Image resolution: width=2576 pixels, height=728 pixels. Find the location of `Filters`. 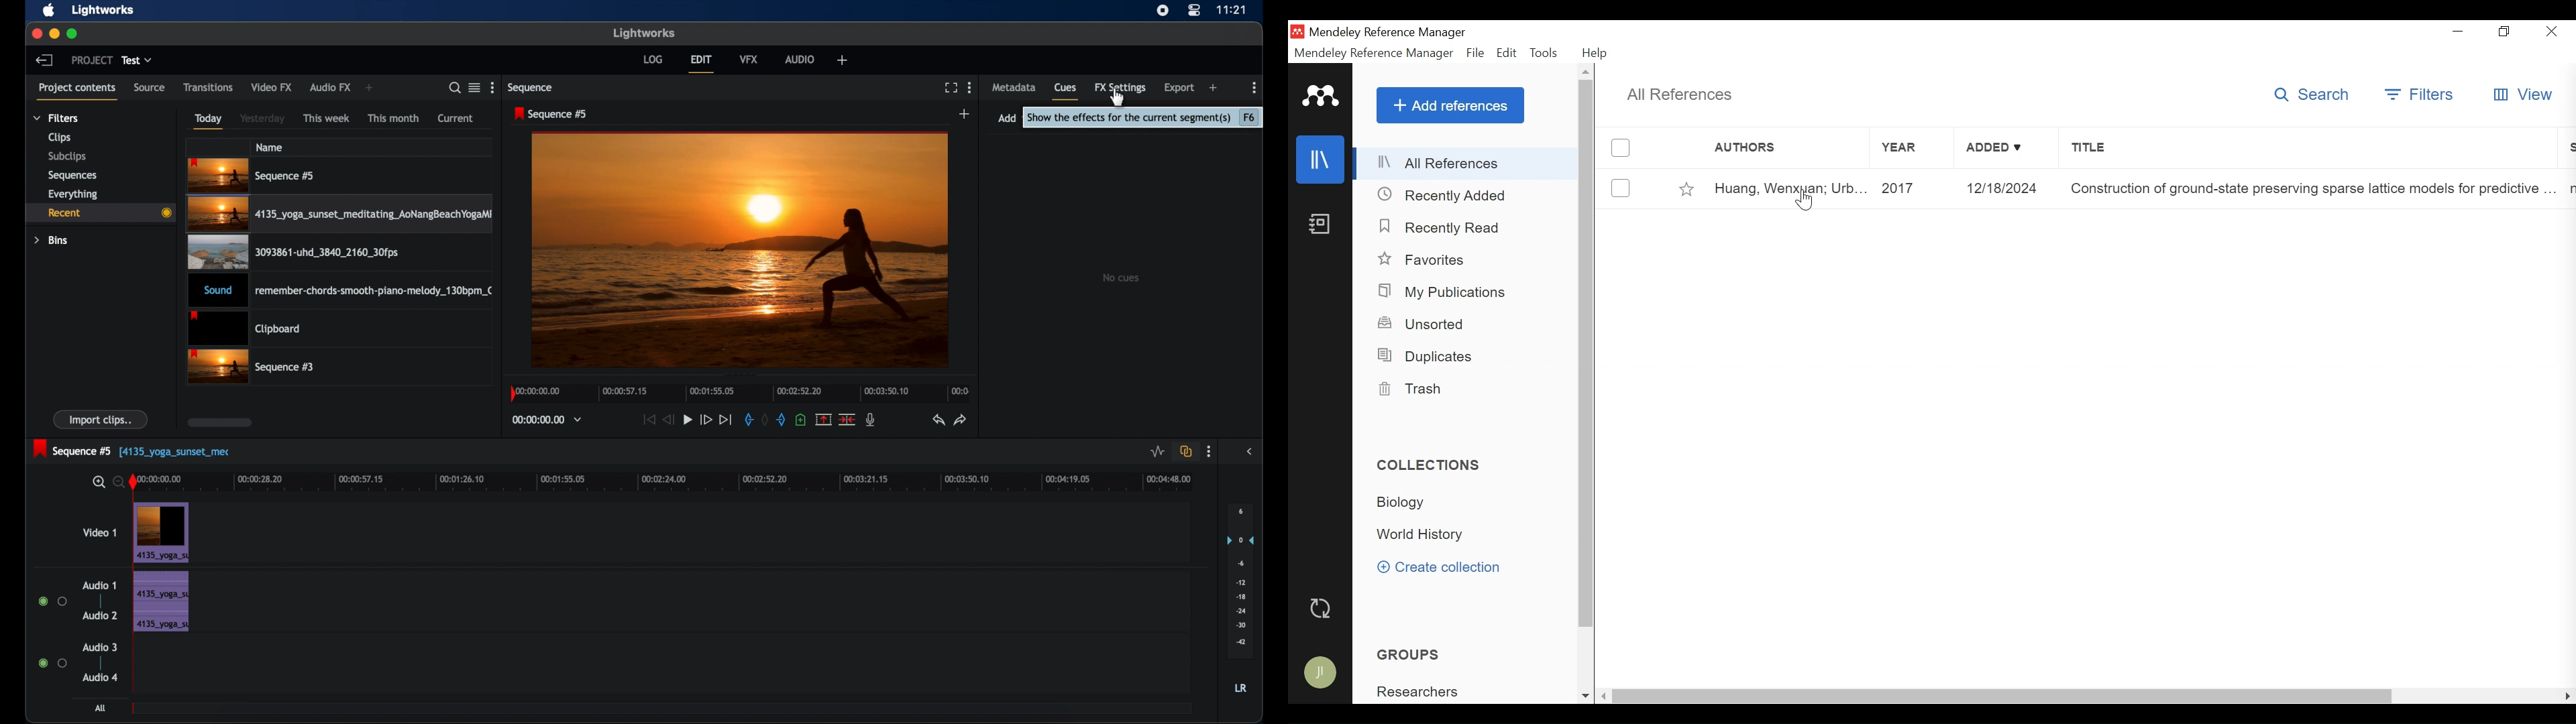

Filters is located at coordinates (2420, 94).